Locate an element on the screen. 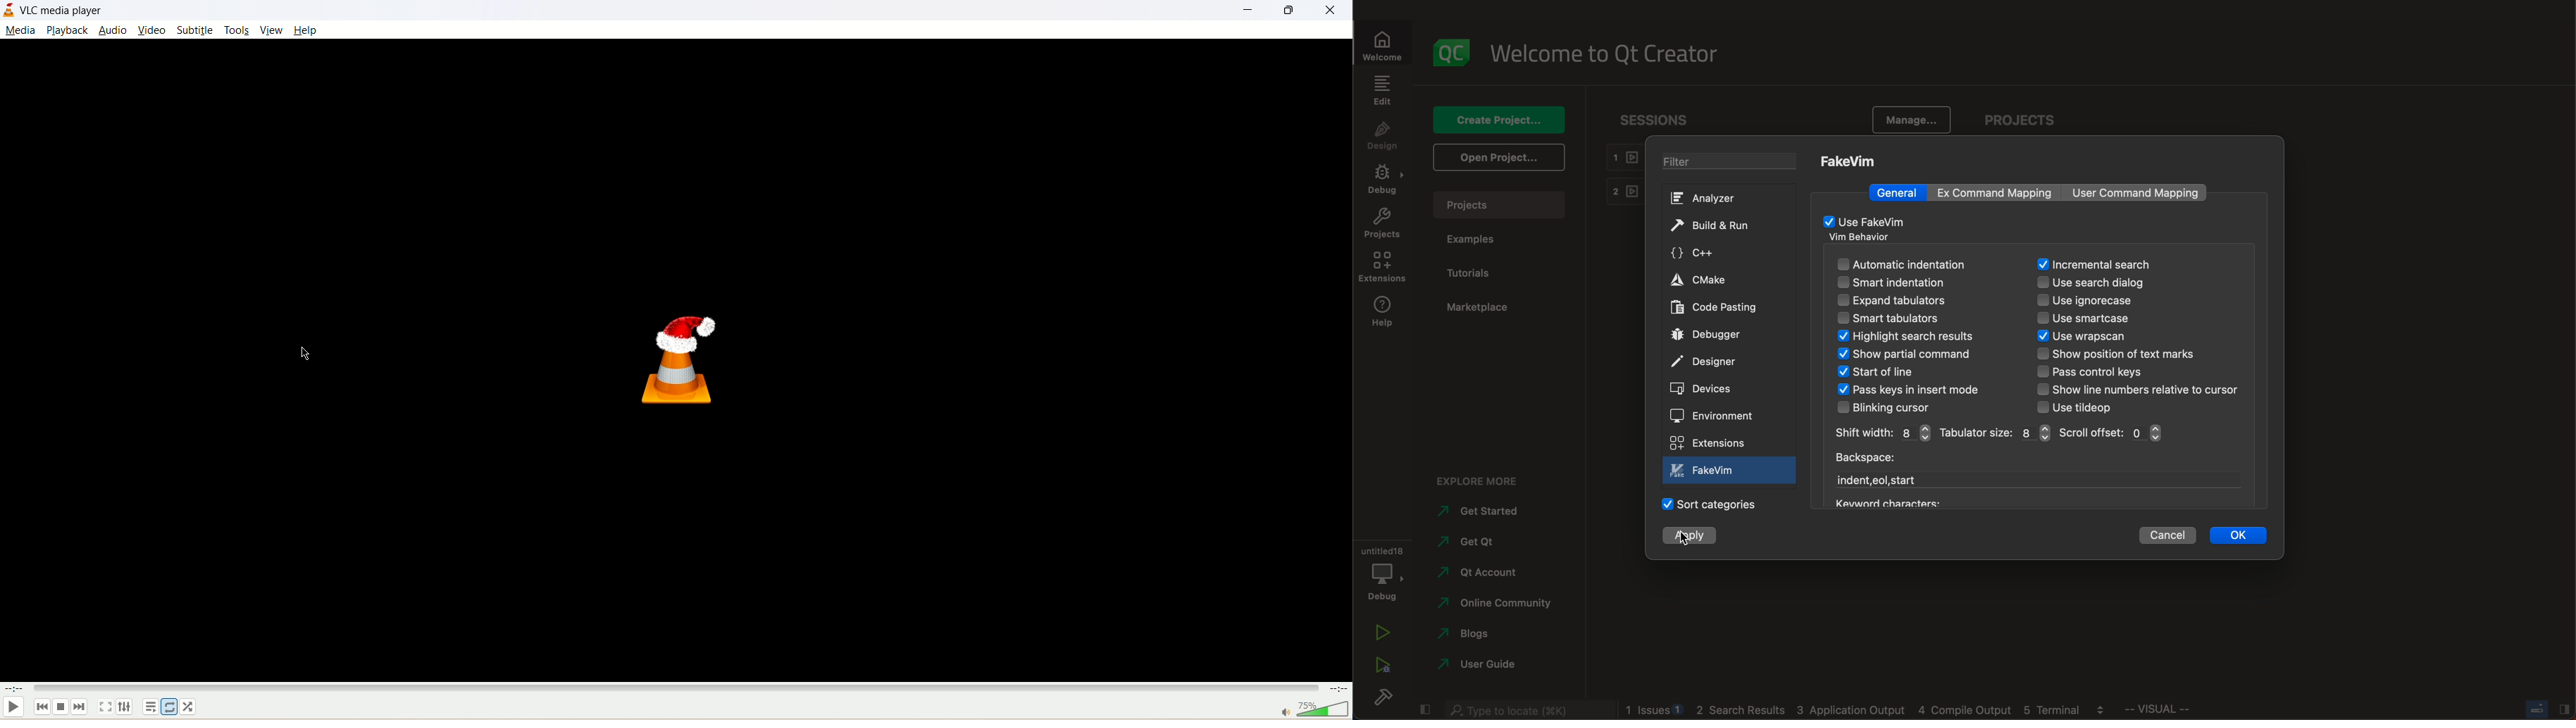  smart is located at coordinates (1912, 282).